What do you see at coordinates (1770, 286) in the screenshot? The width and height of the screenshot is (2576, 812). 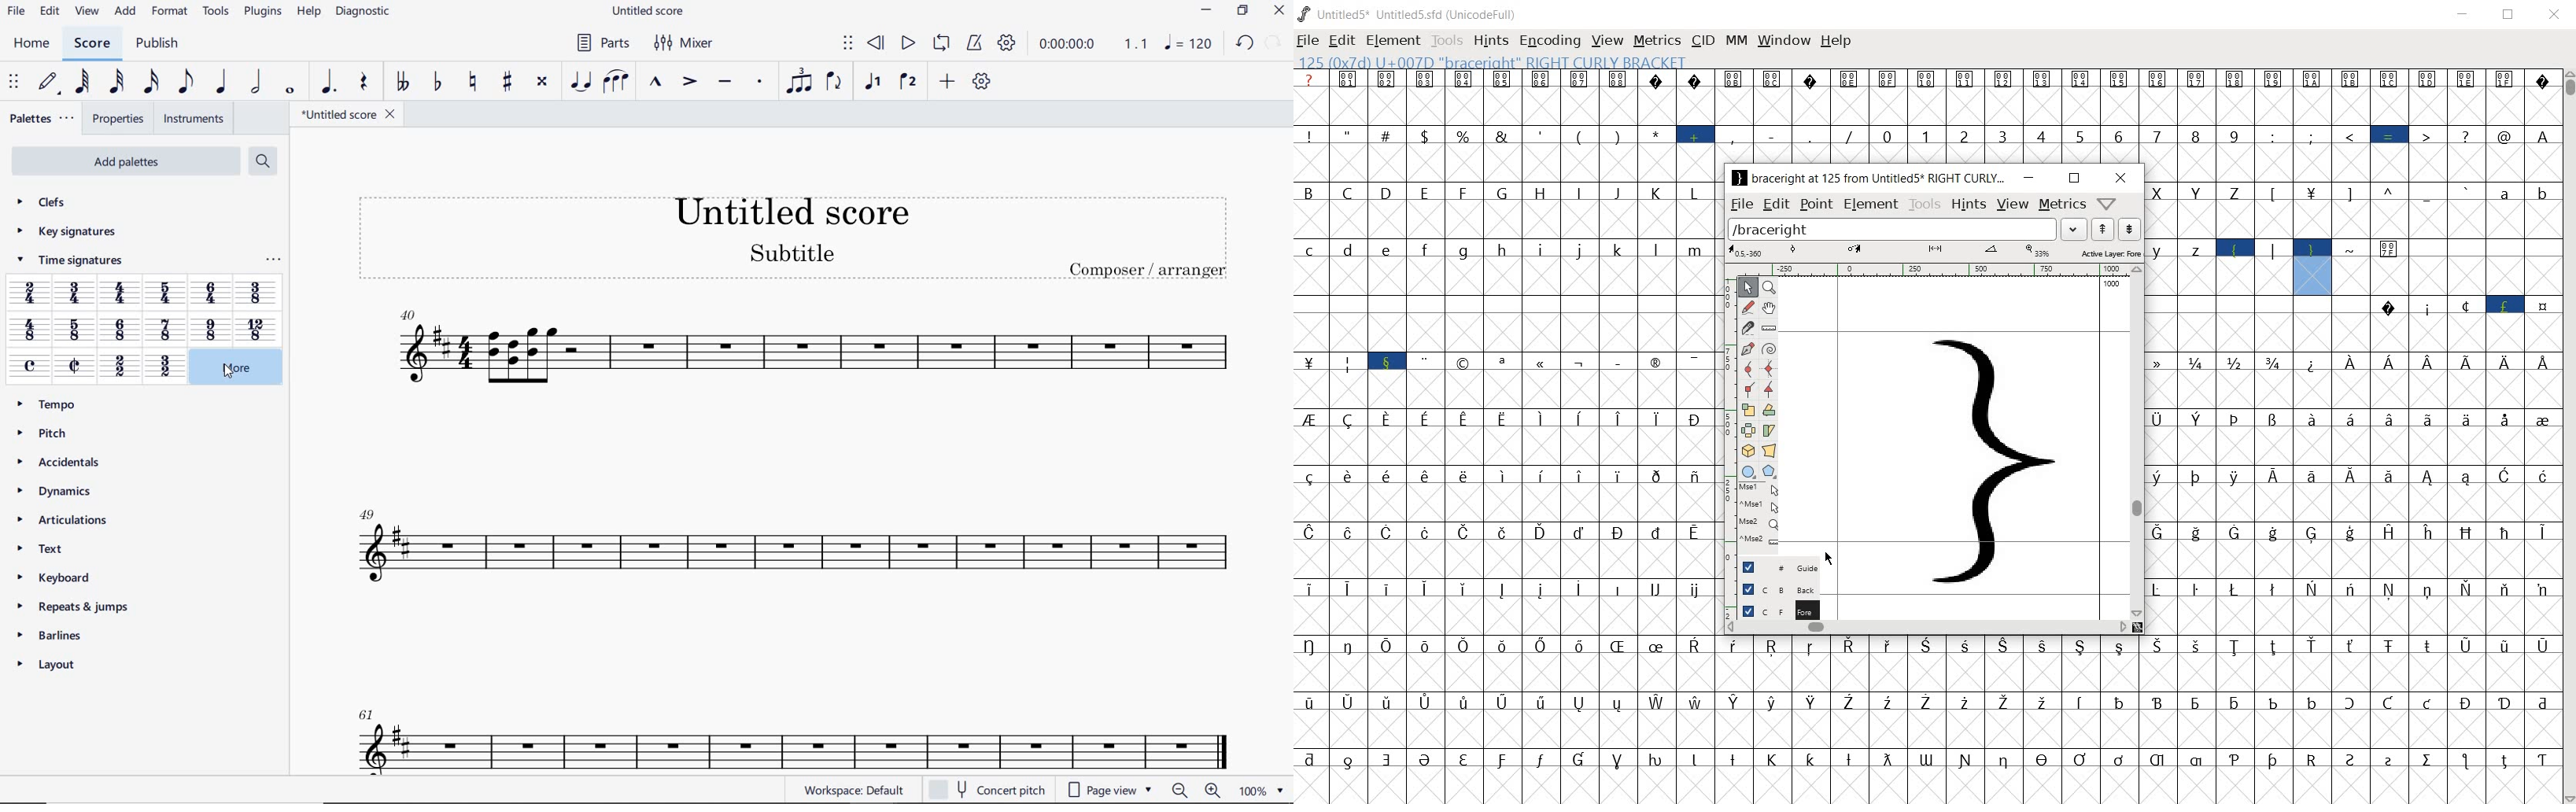 I see `MAGNIFY` at bounding box center [1770, 286].